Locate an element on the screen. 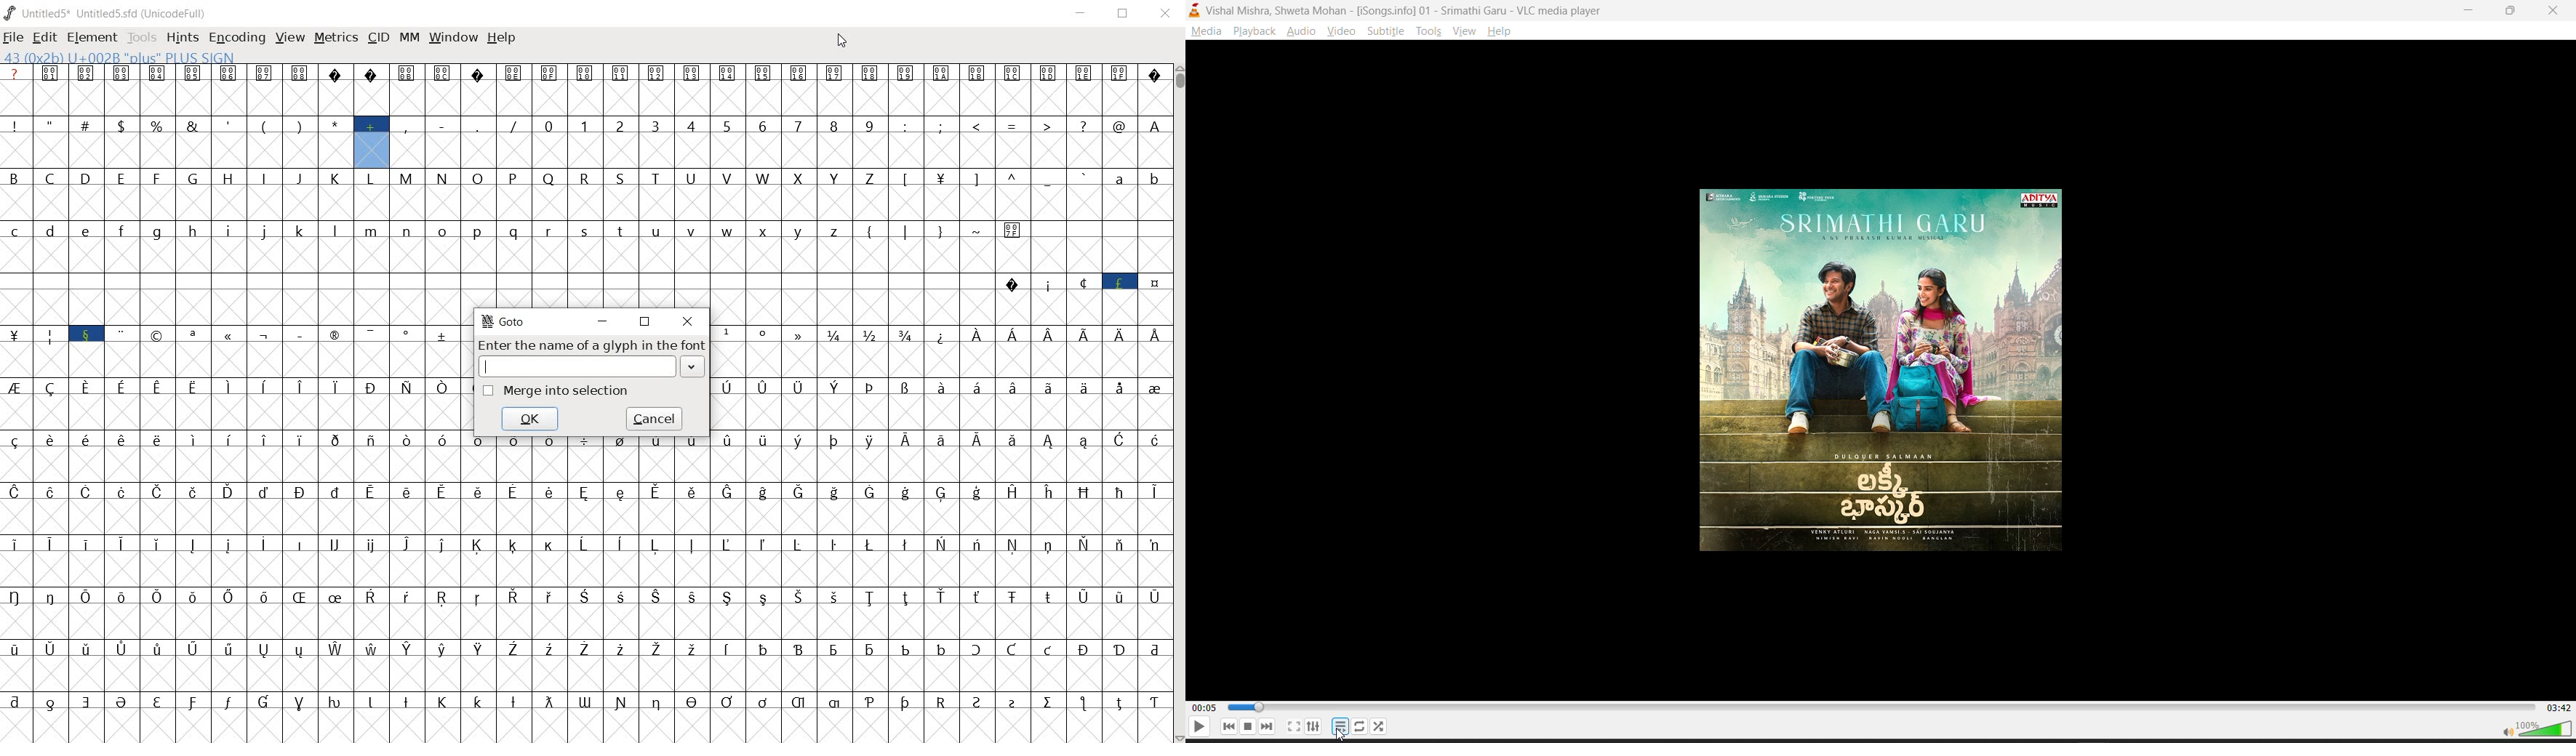 The height and width of the screenshot is (756, 2576). full screen is located at coordinates (1292, 726).